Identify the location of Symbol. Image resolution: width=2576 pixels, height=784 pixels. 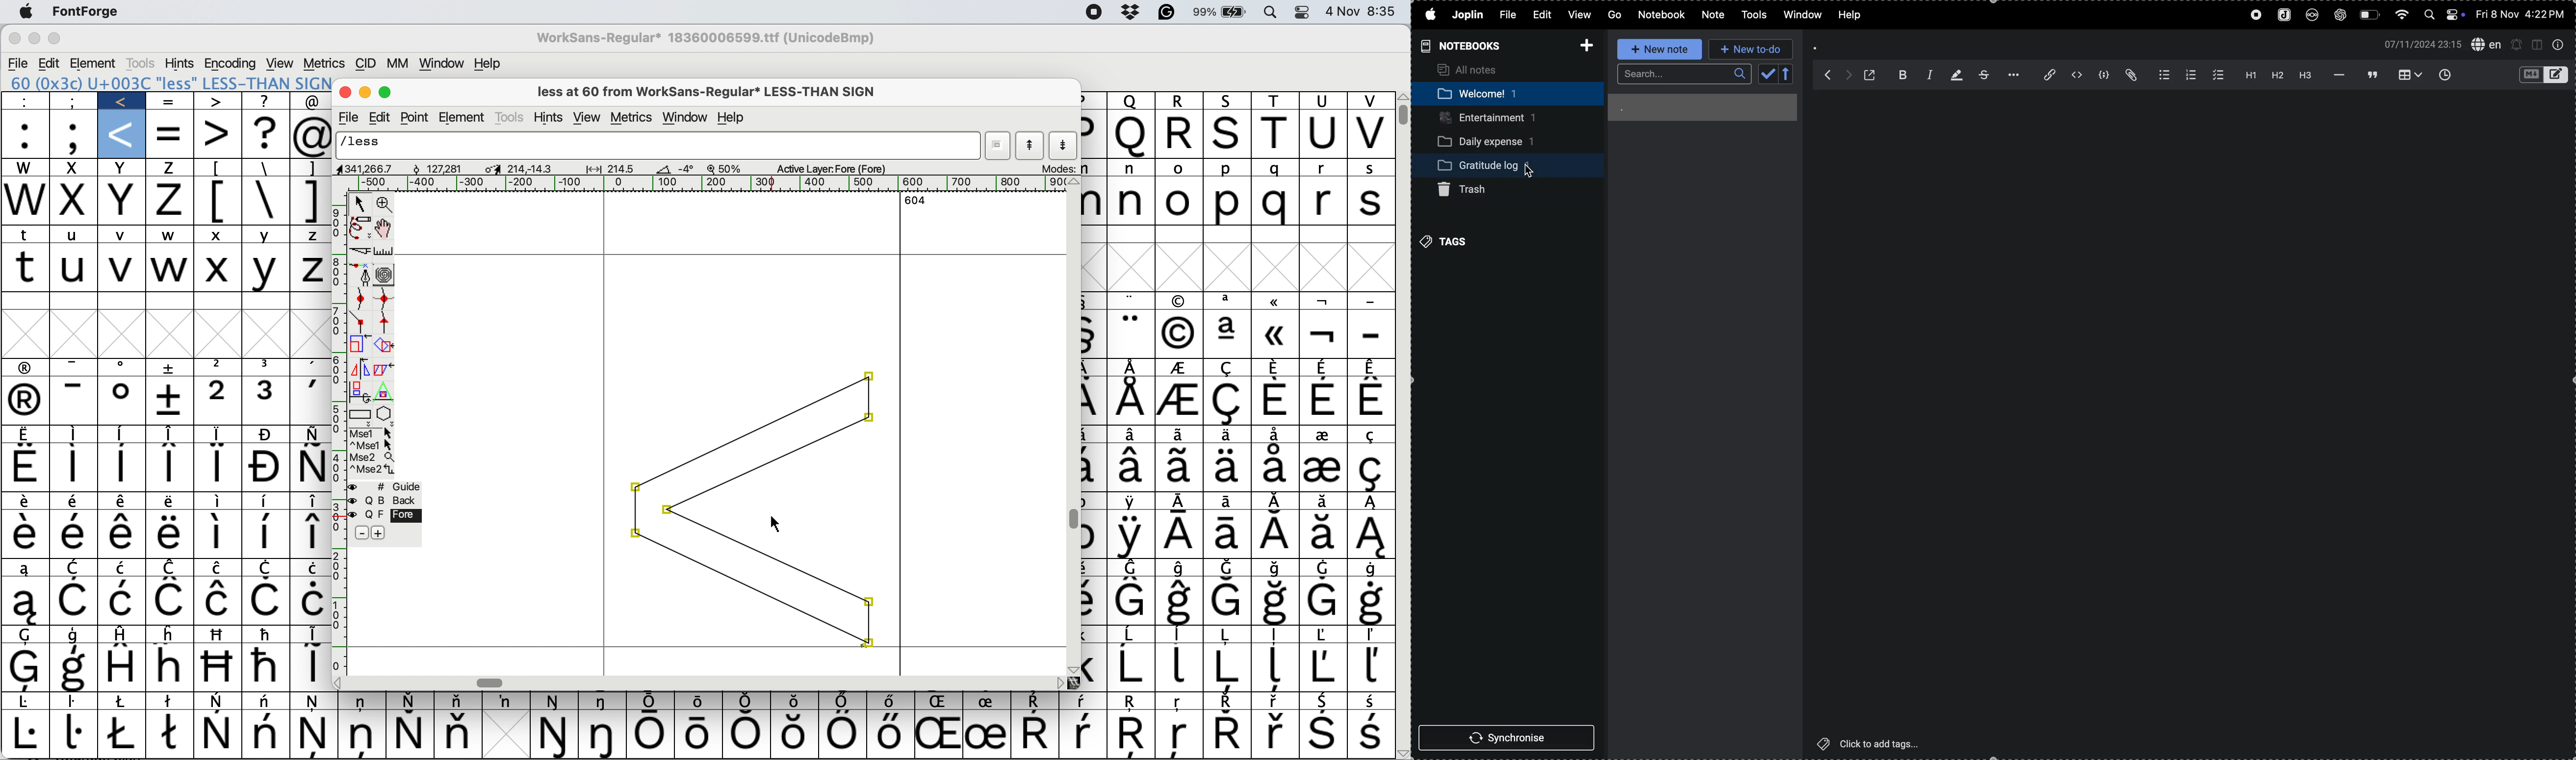
(123, 434).